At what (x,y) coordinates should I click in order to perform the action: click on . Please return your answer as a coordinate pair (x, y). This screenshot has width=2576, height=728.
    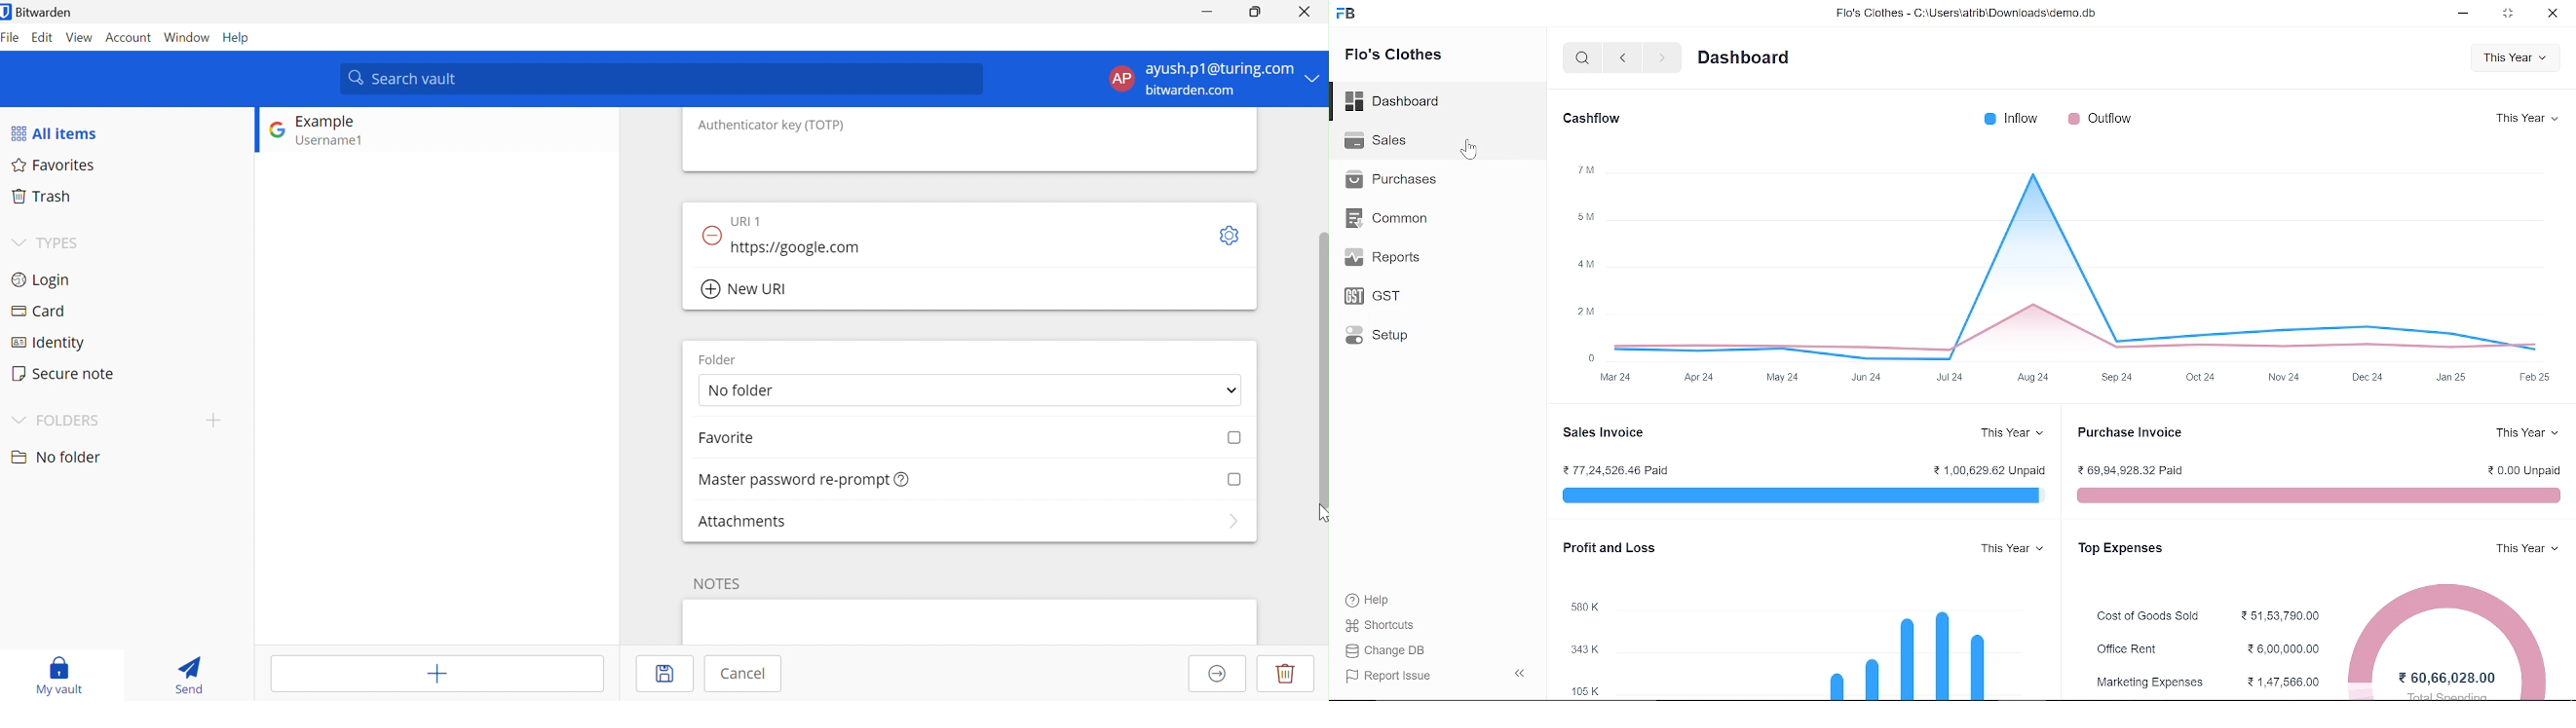
    Looking at the image, I should click on (45, 196).